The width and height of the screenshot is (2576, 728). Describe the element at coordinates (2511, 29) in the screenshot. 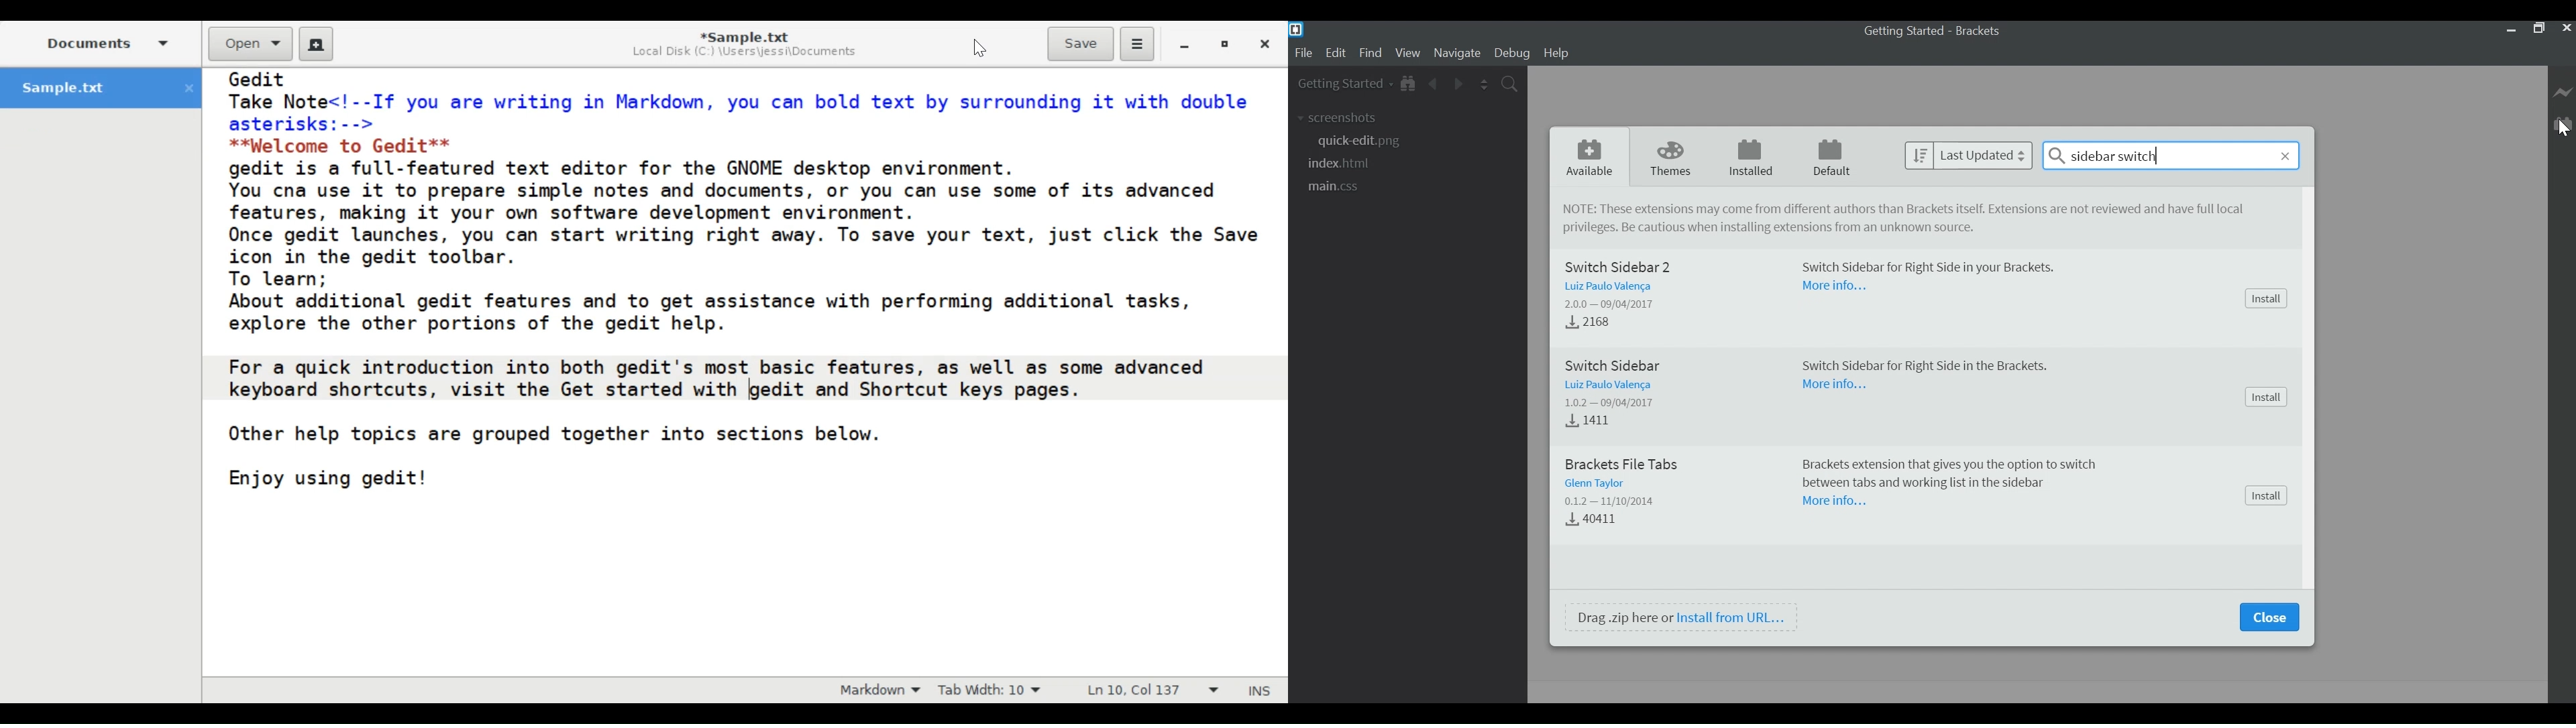

I see `minimize` at that location.